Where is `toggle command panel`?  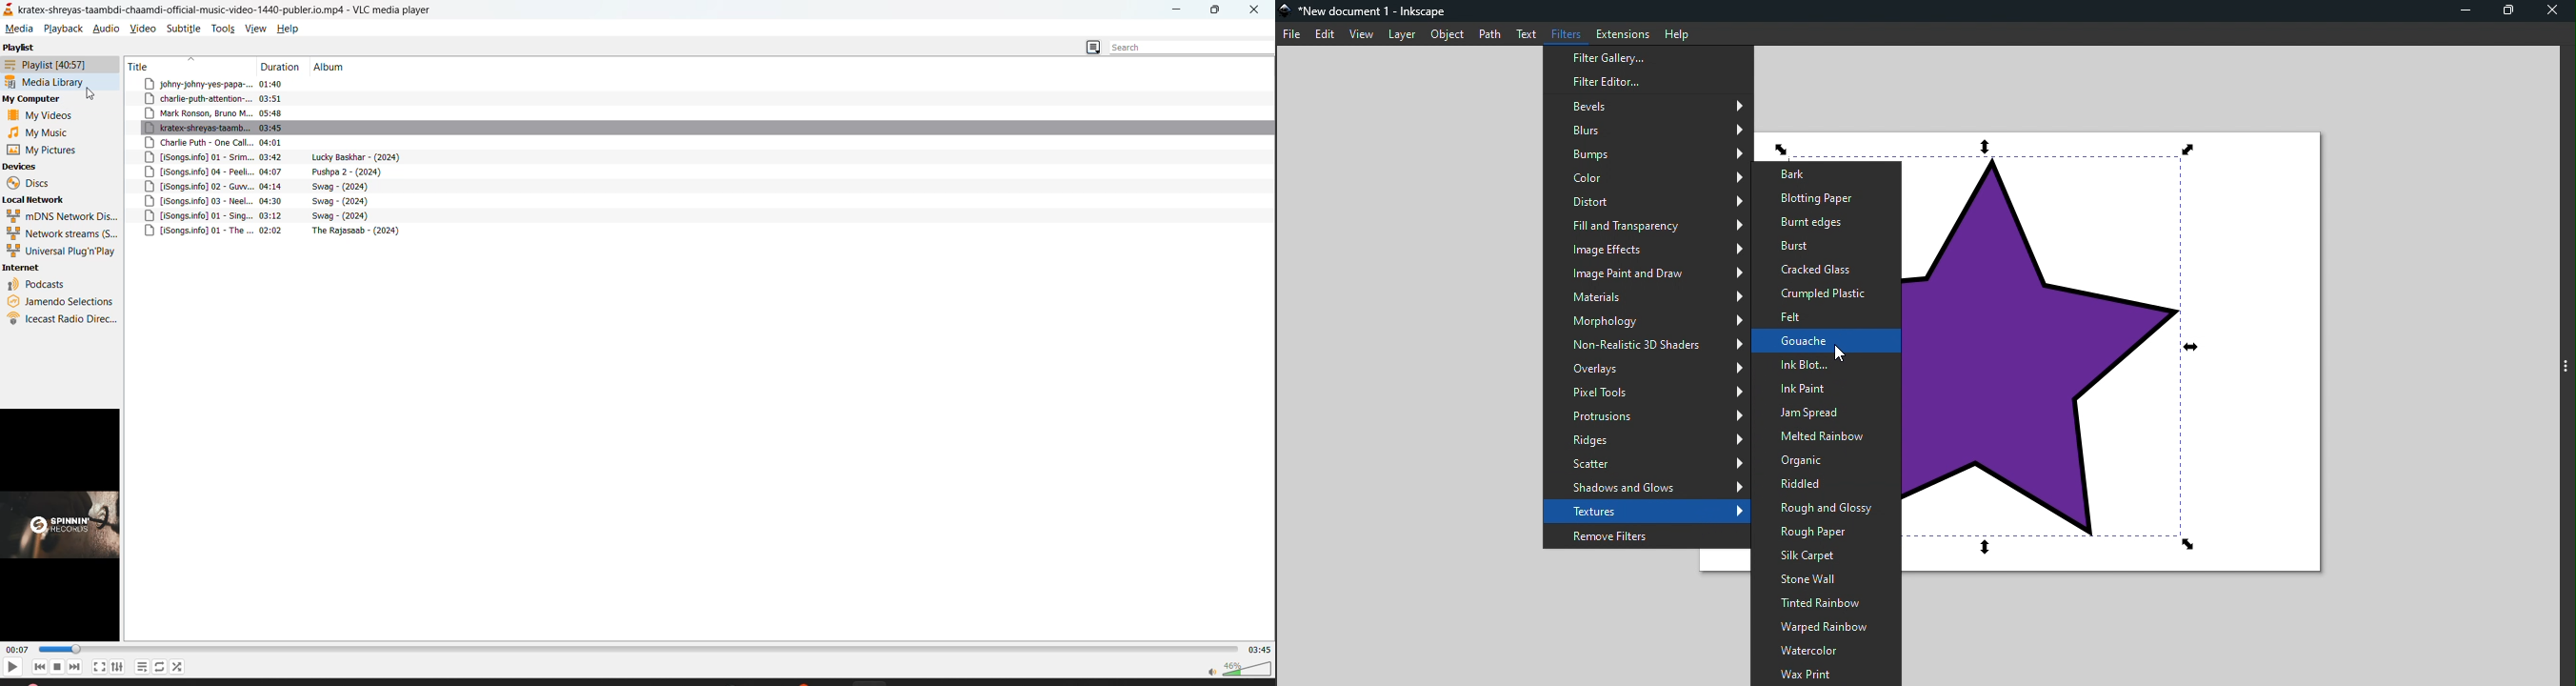
toggle command panel is located at coordinates (2565, 366).